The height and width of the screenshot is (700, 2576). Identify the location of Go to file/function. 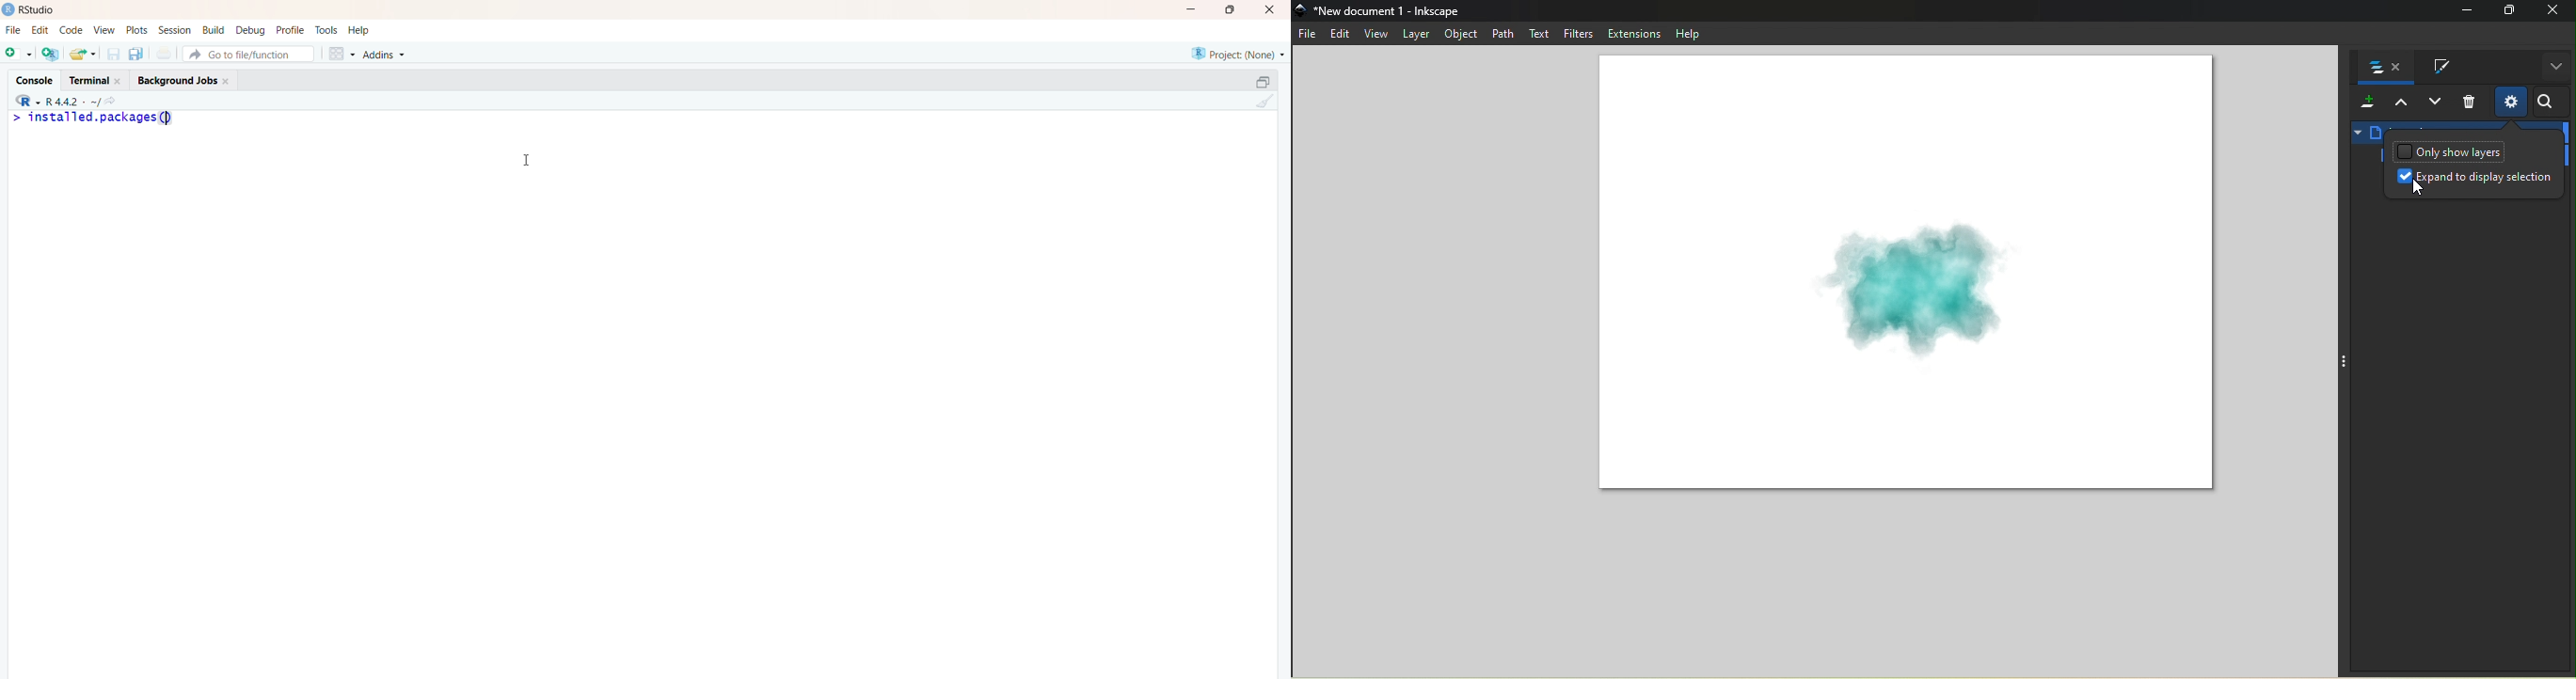
(252, 54).